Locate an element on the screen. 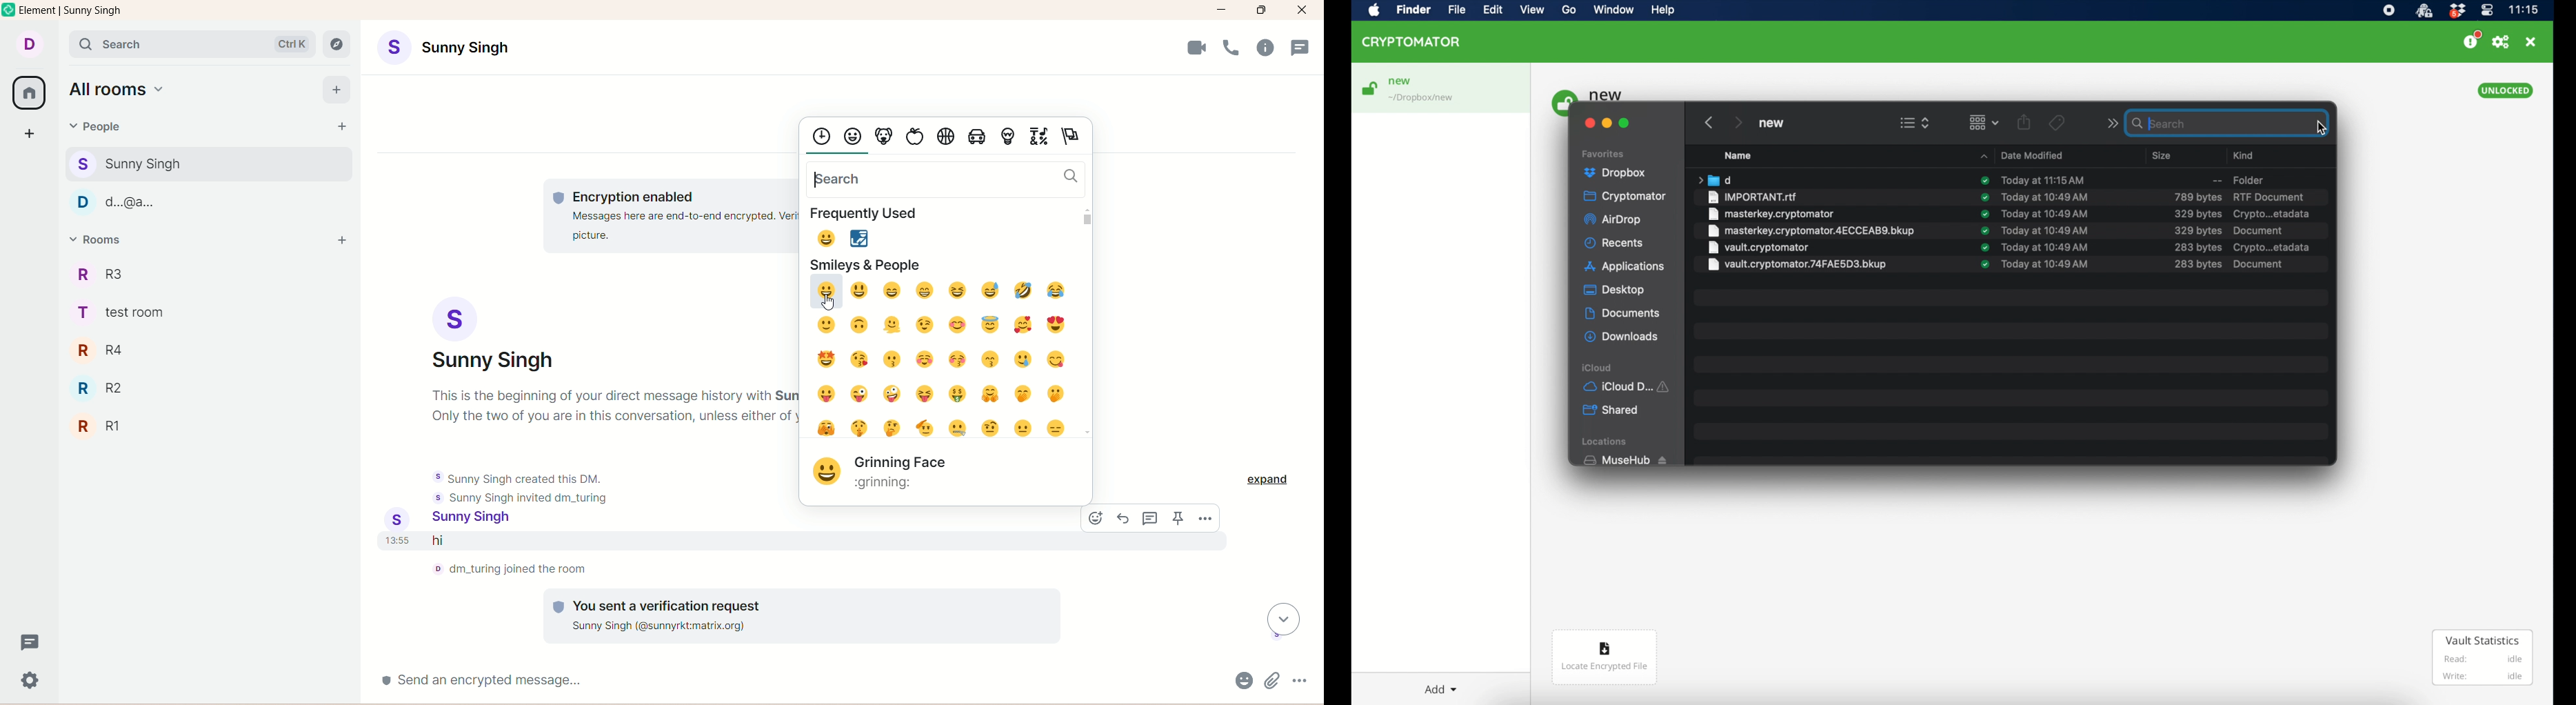 This screenshot has height=728, width=2576. frequently used is located at coordinates (868, 214).